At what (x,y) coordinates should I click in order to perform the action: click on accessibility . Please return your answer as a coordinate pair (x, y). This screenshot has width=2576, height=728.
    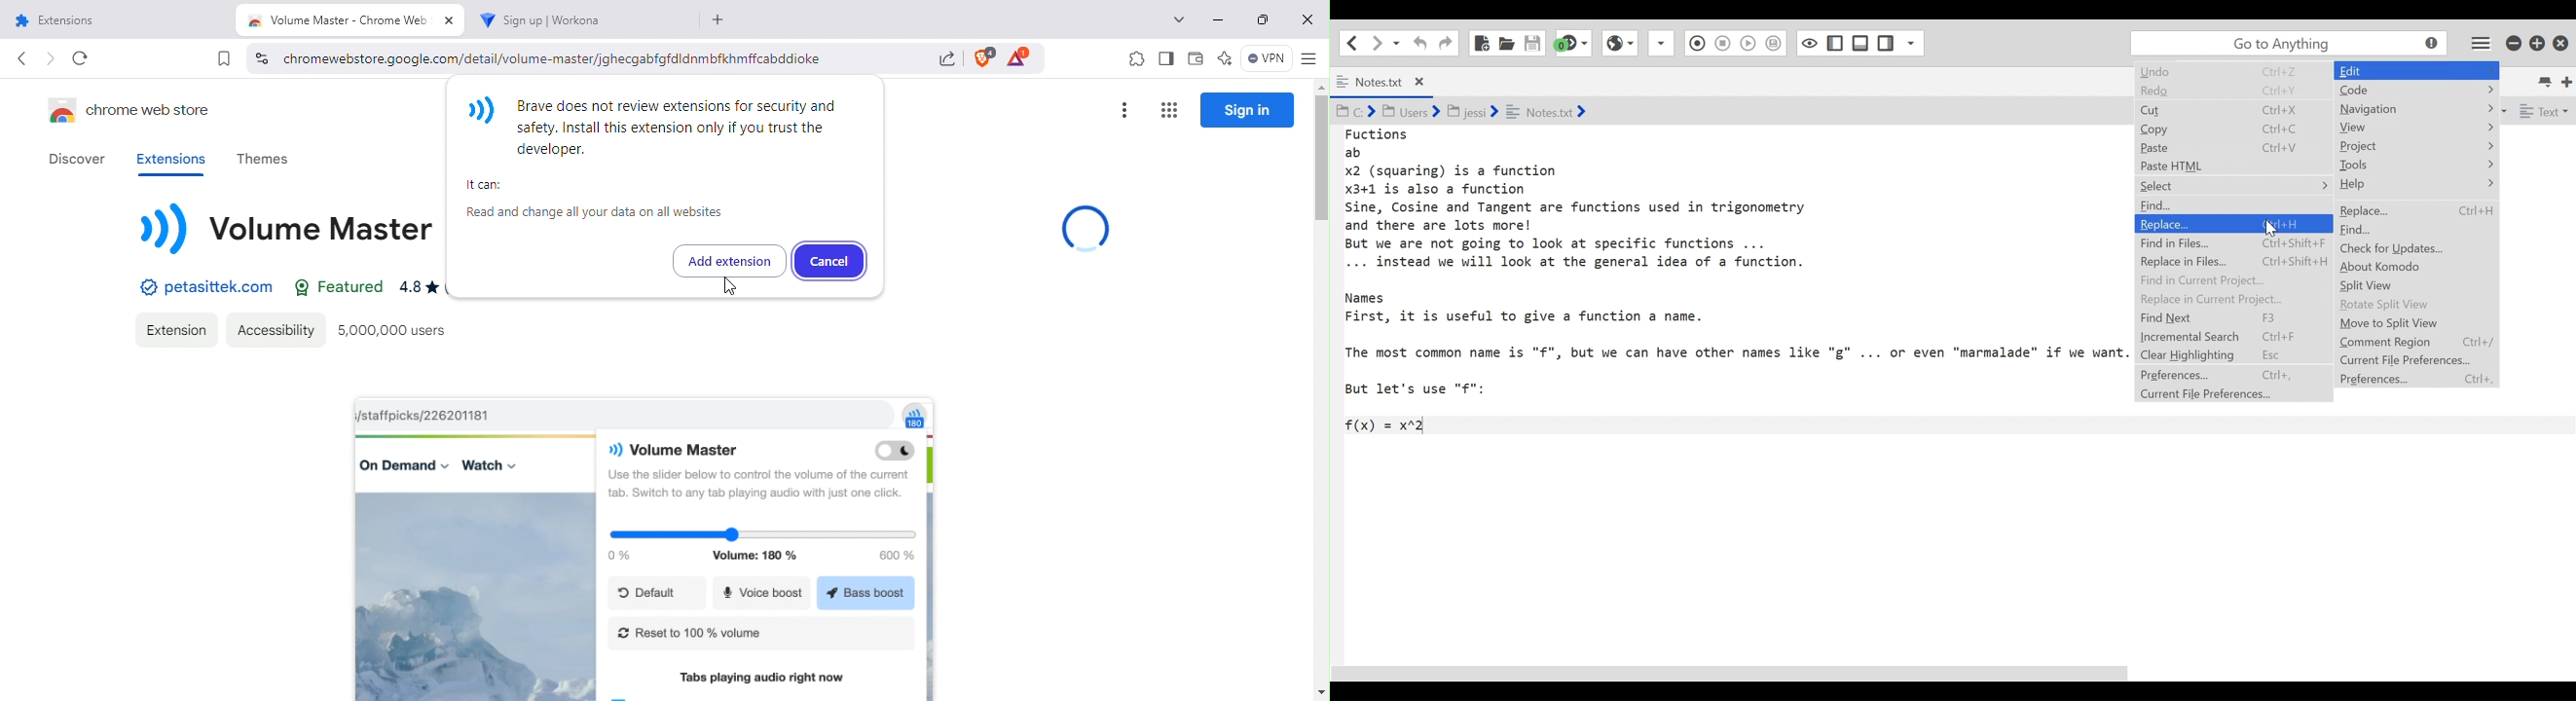
    Looking at the image, I should click on (273, 329).